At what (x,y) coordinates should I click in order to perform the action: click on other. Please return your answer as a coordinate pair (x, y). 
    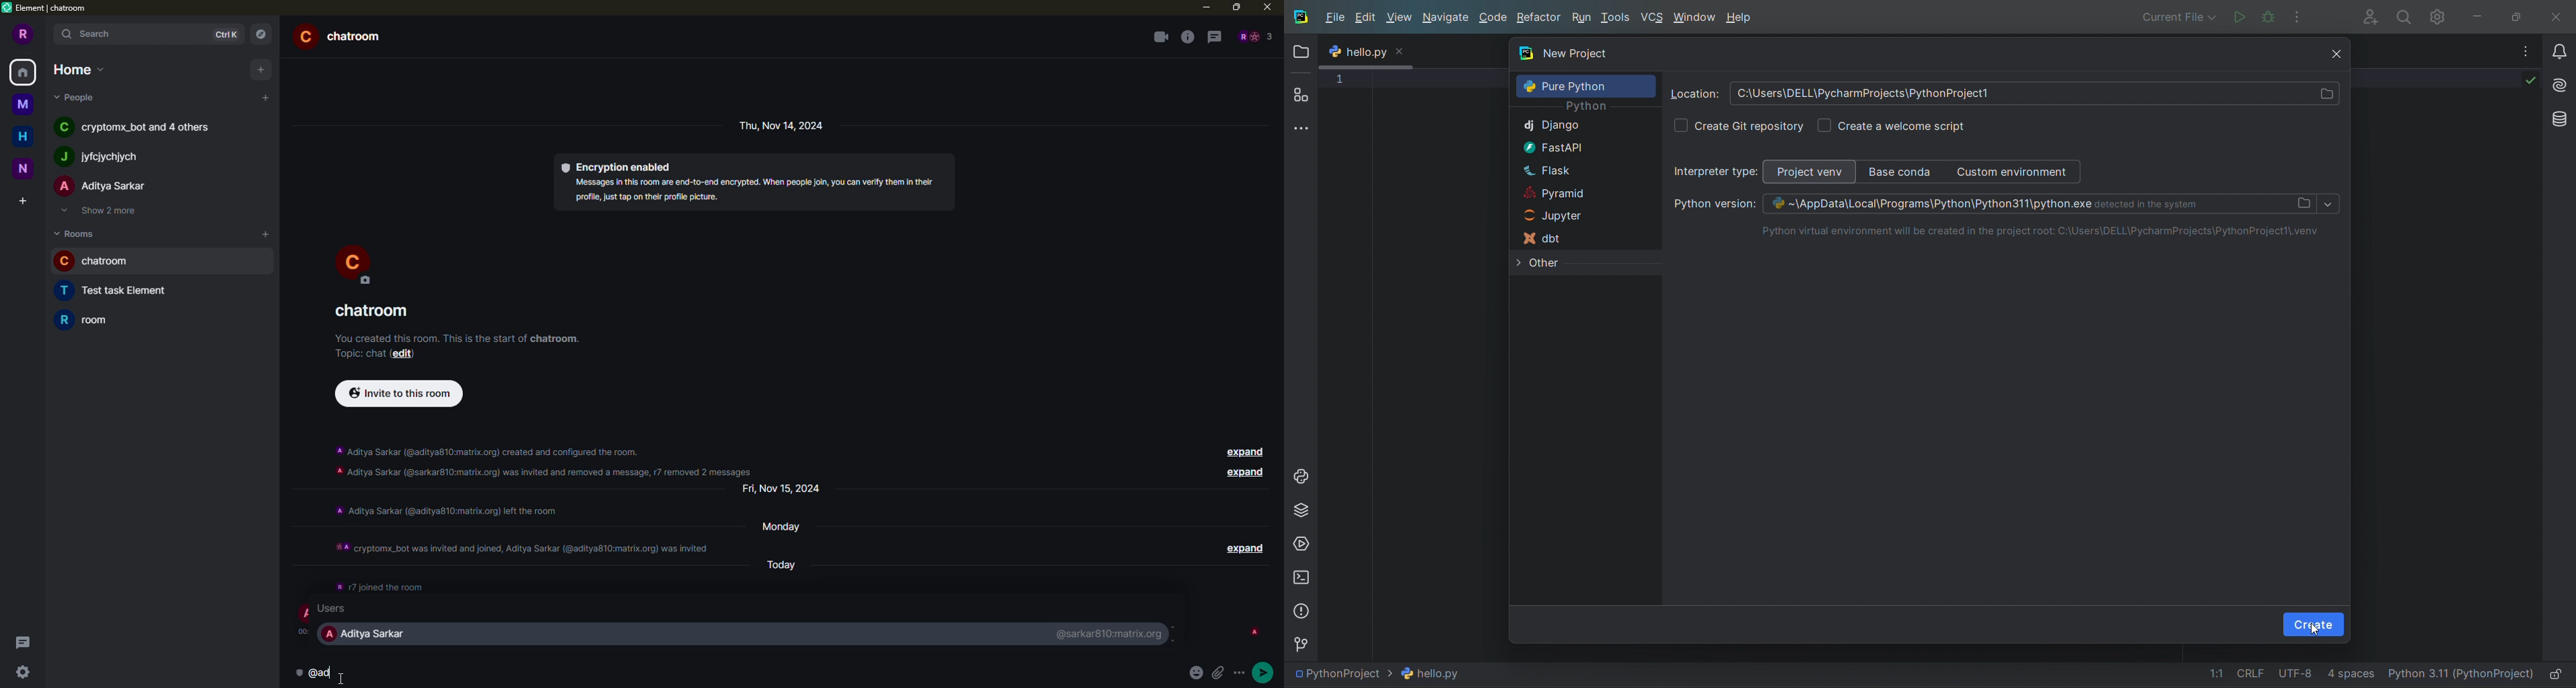
    Looking at the image, I should click on (1583, 263).